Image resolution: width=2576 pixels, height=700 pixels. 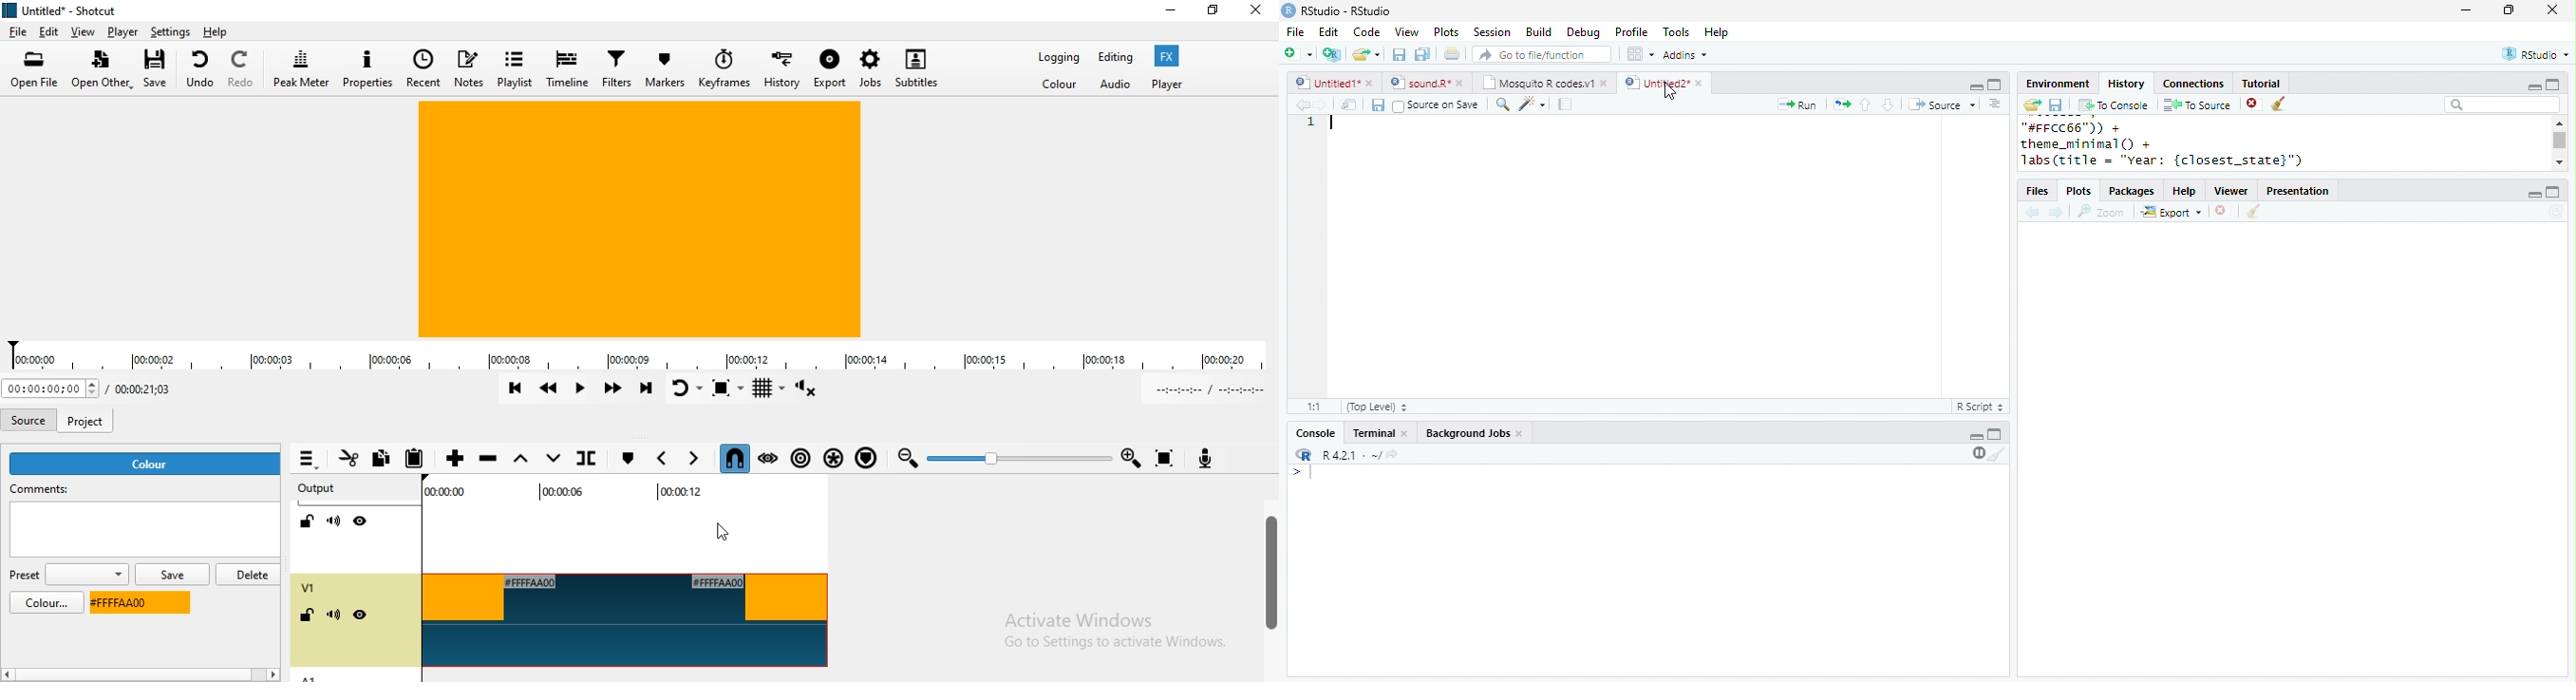 I want to click on Connections, so click(x=2192, y=84).